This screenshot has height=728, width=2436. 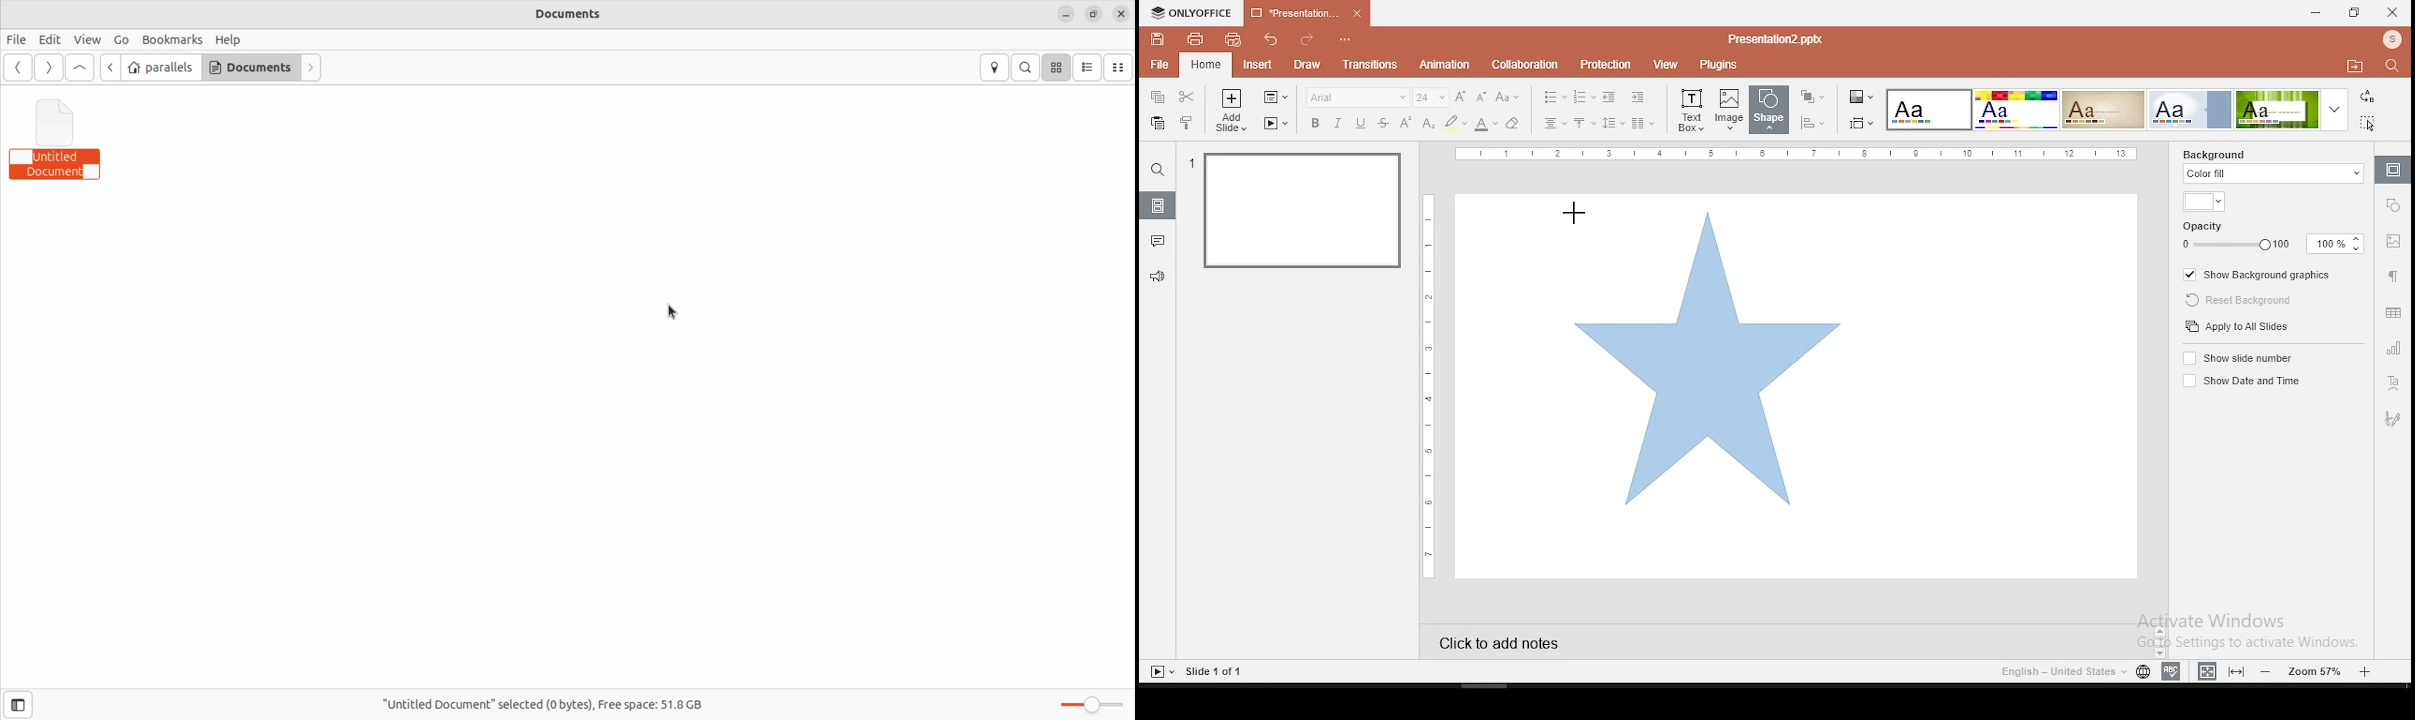 What do you see at coordinates (2015, 110) in the screenshot?
I see `` at bounding box center [2015, 110].